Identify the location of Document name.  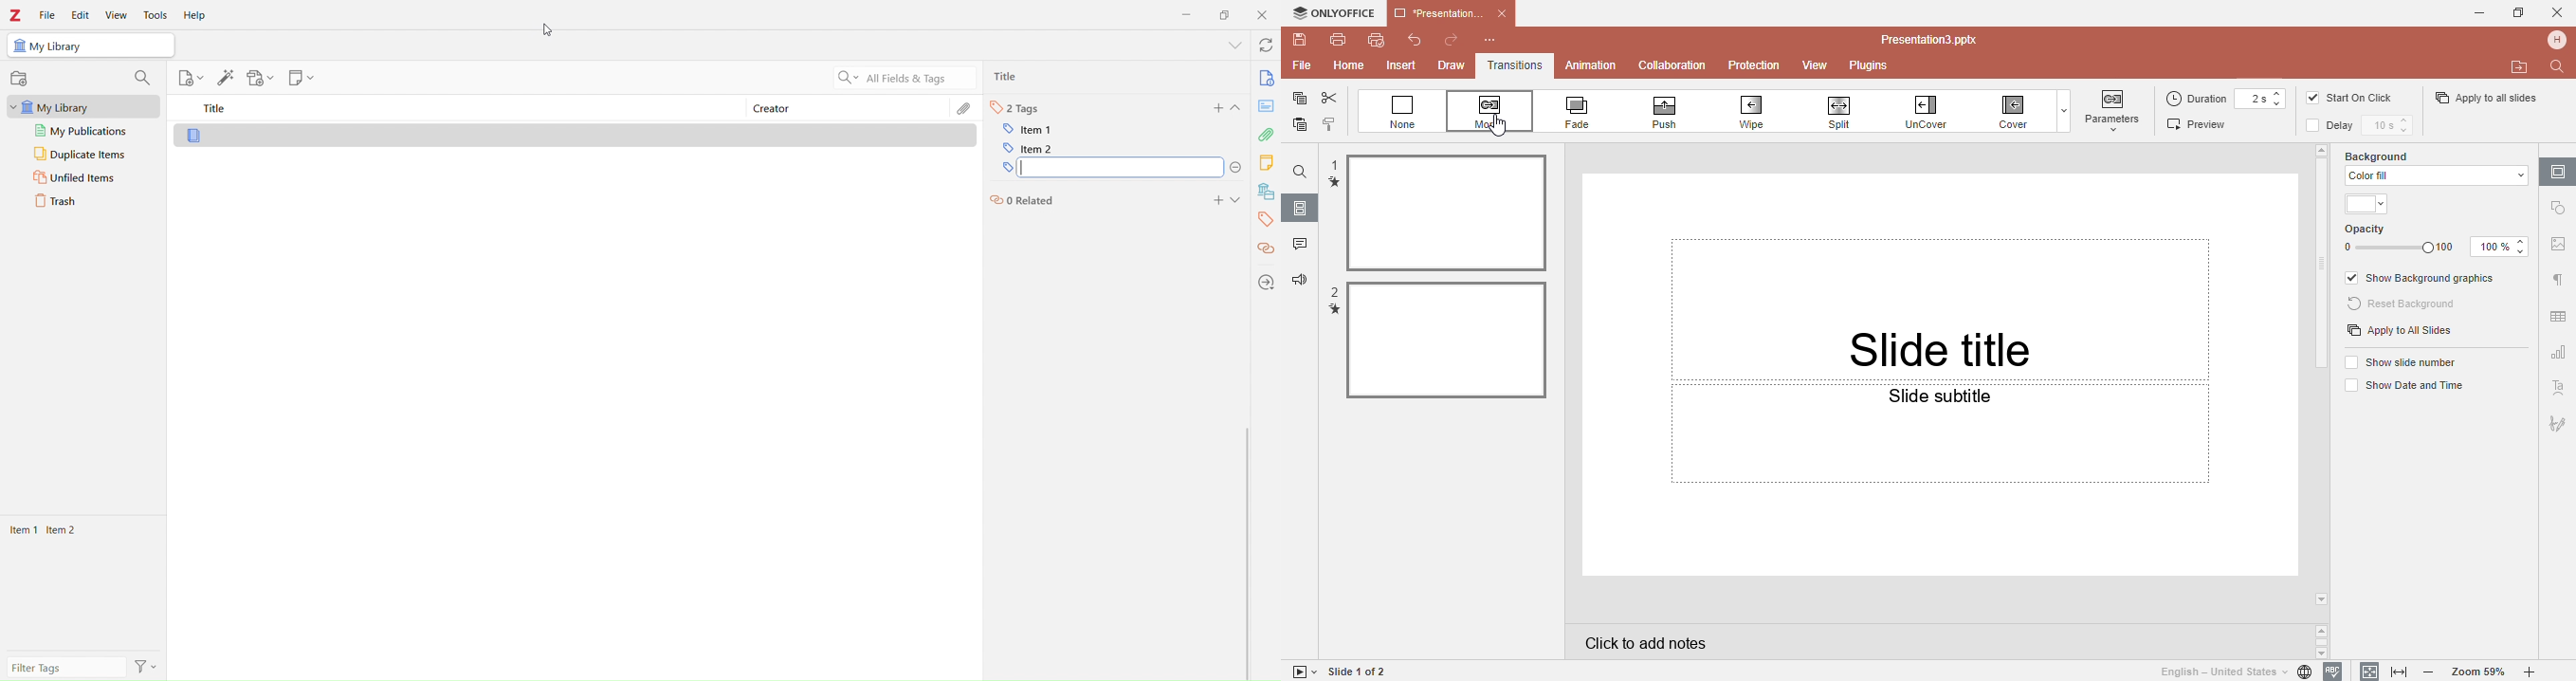
(1934, 40).